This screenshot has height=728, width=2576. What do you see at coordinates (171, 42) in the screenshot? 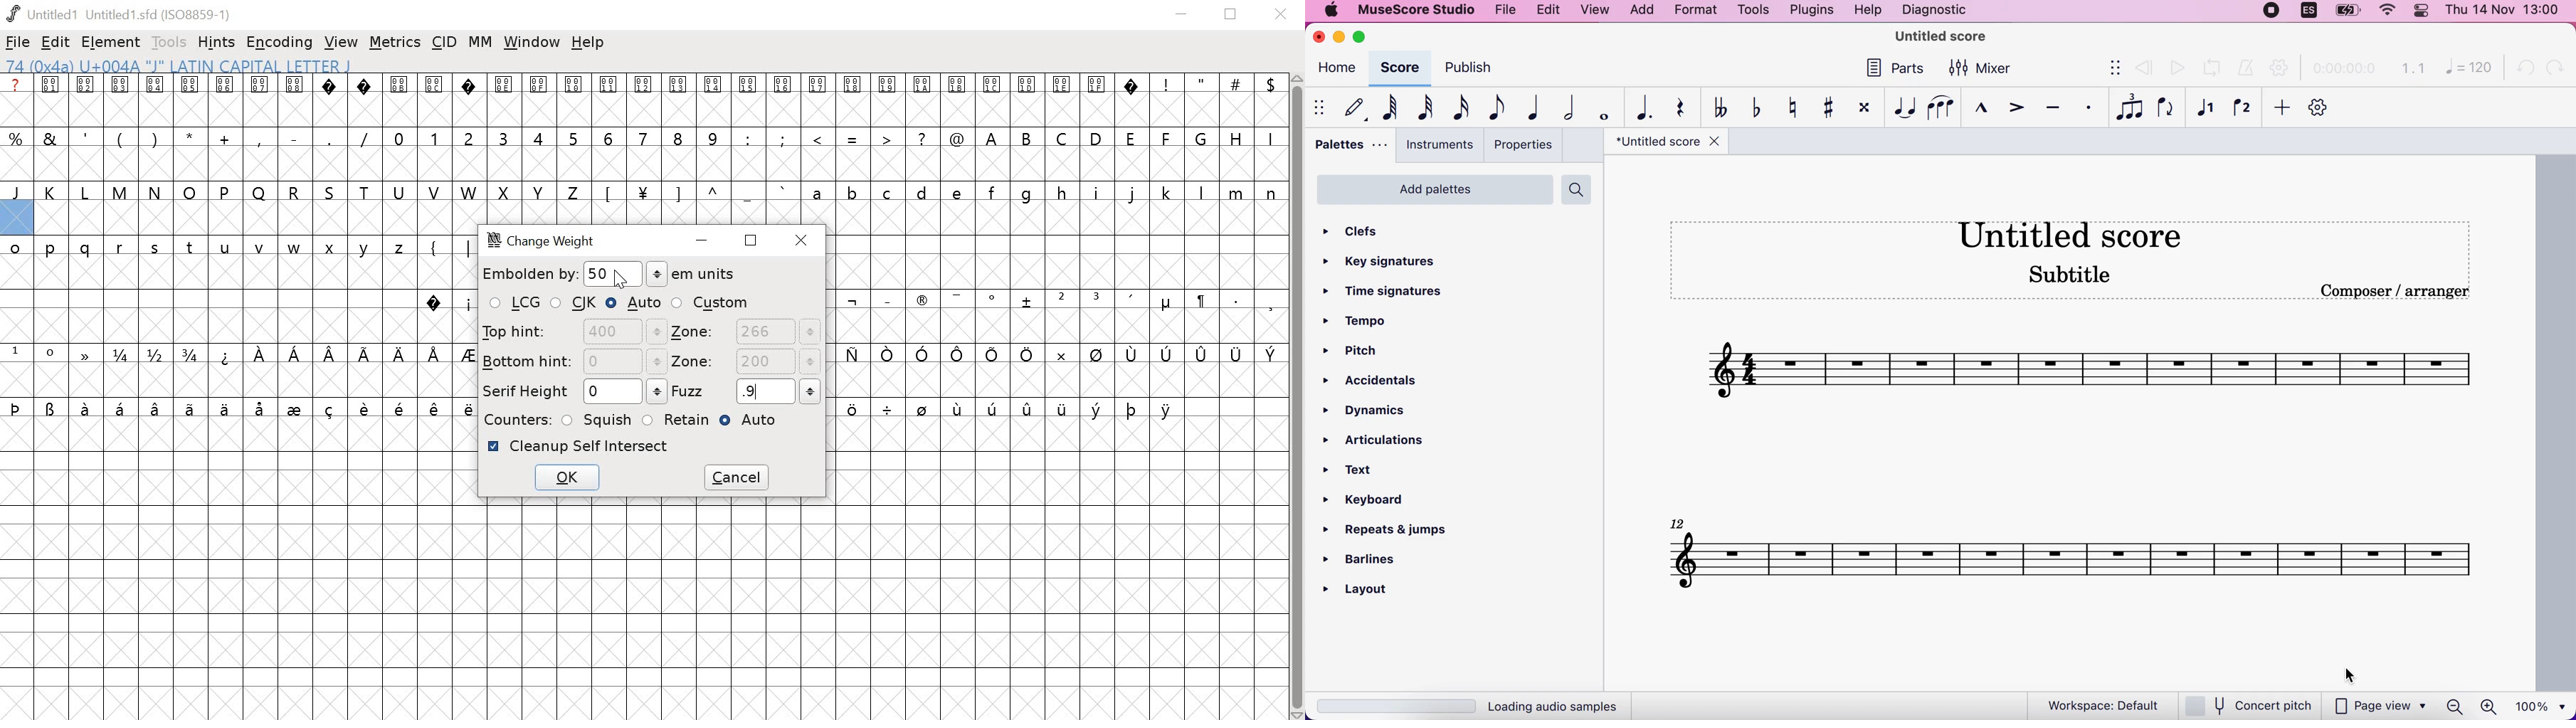
I see `TOOLS` at bounding box center [171, 42].